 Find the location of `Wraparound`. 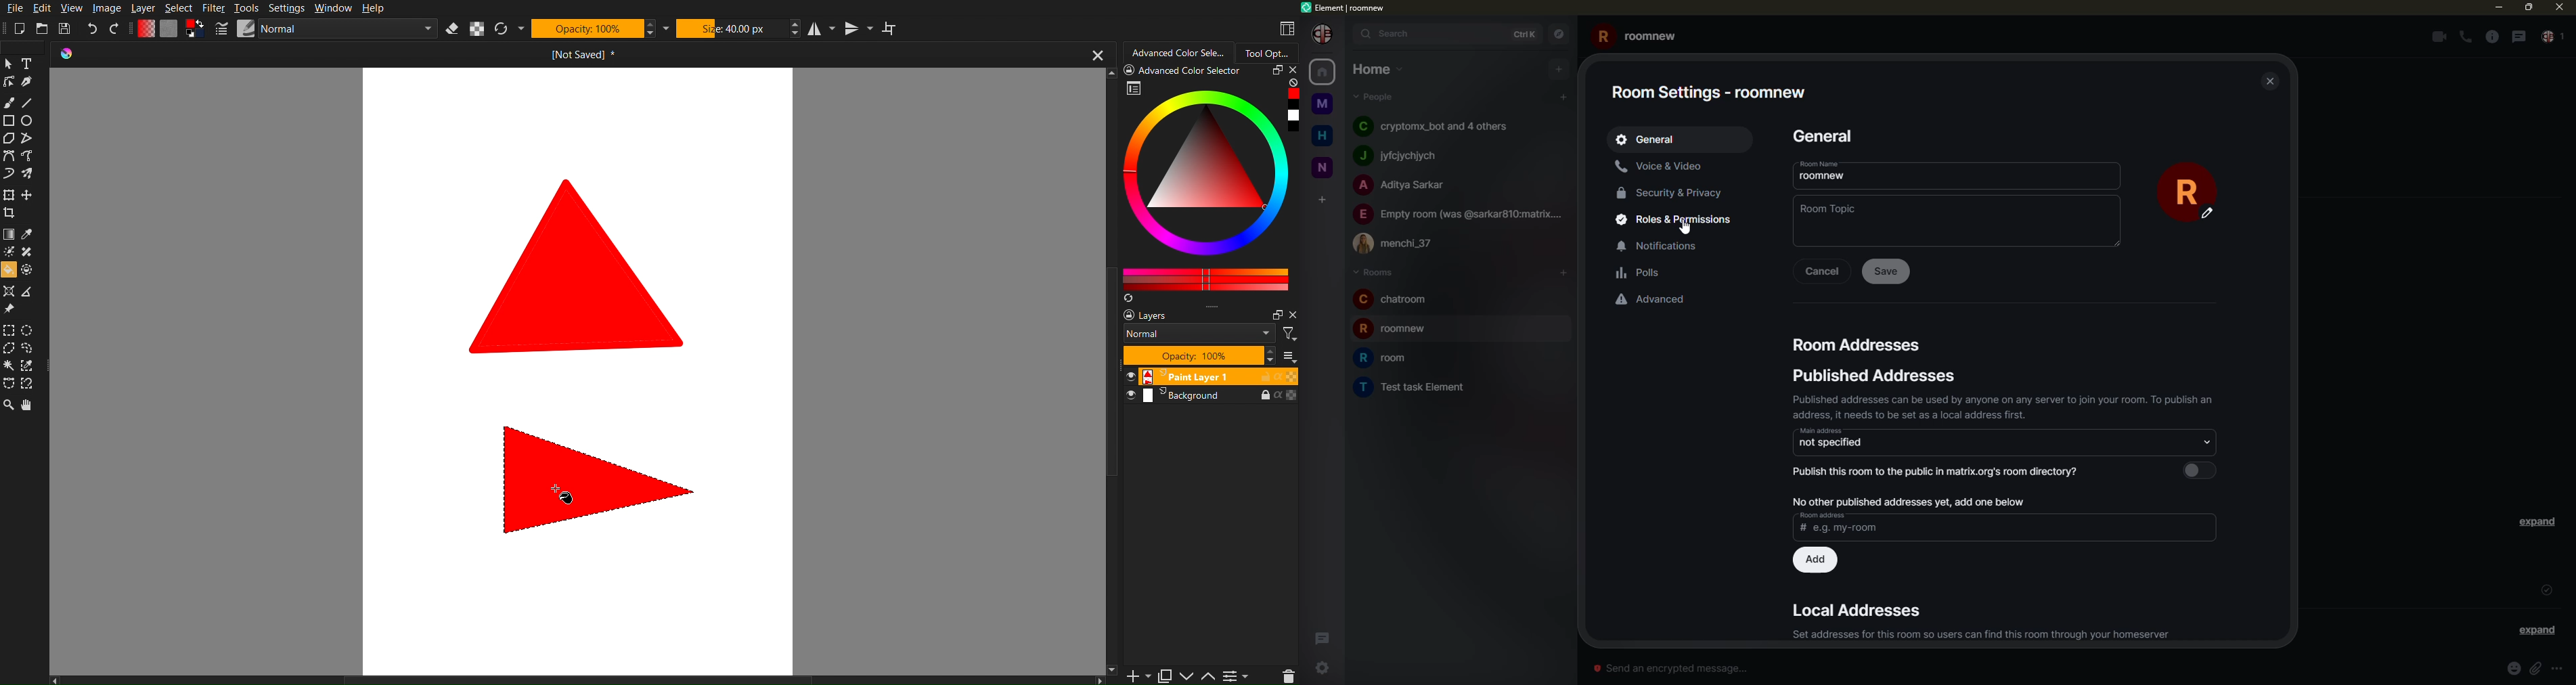

Wraparound is located at coordinates (891, 28).